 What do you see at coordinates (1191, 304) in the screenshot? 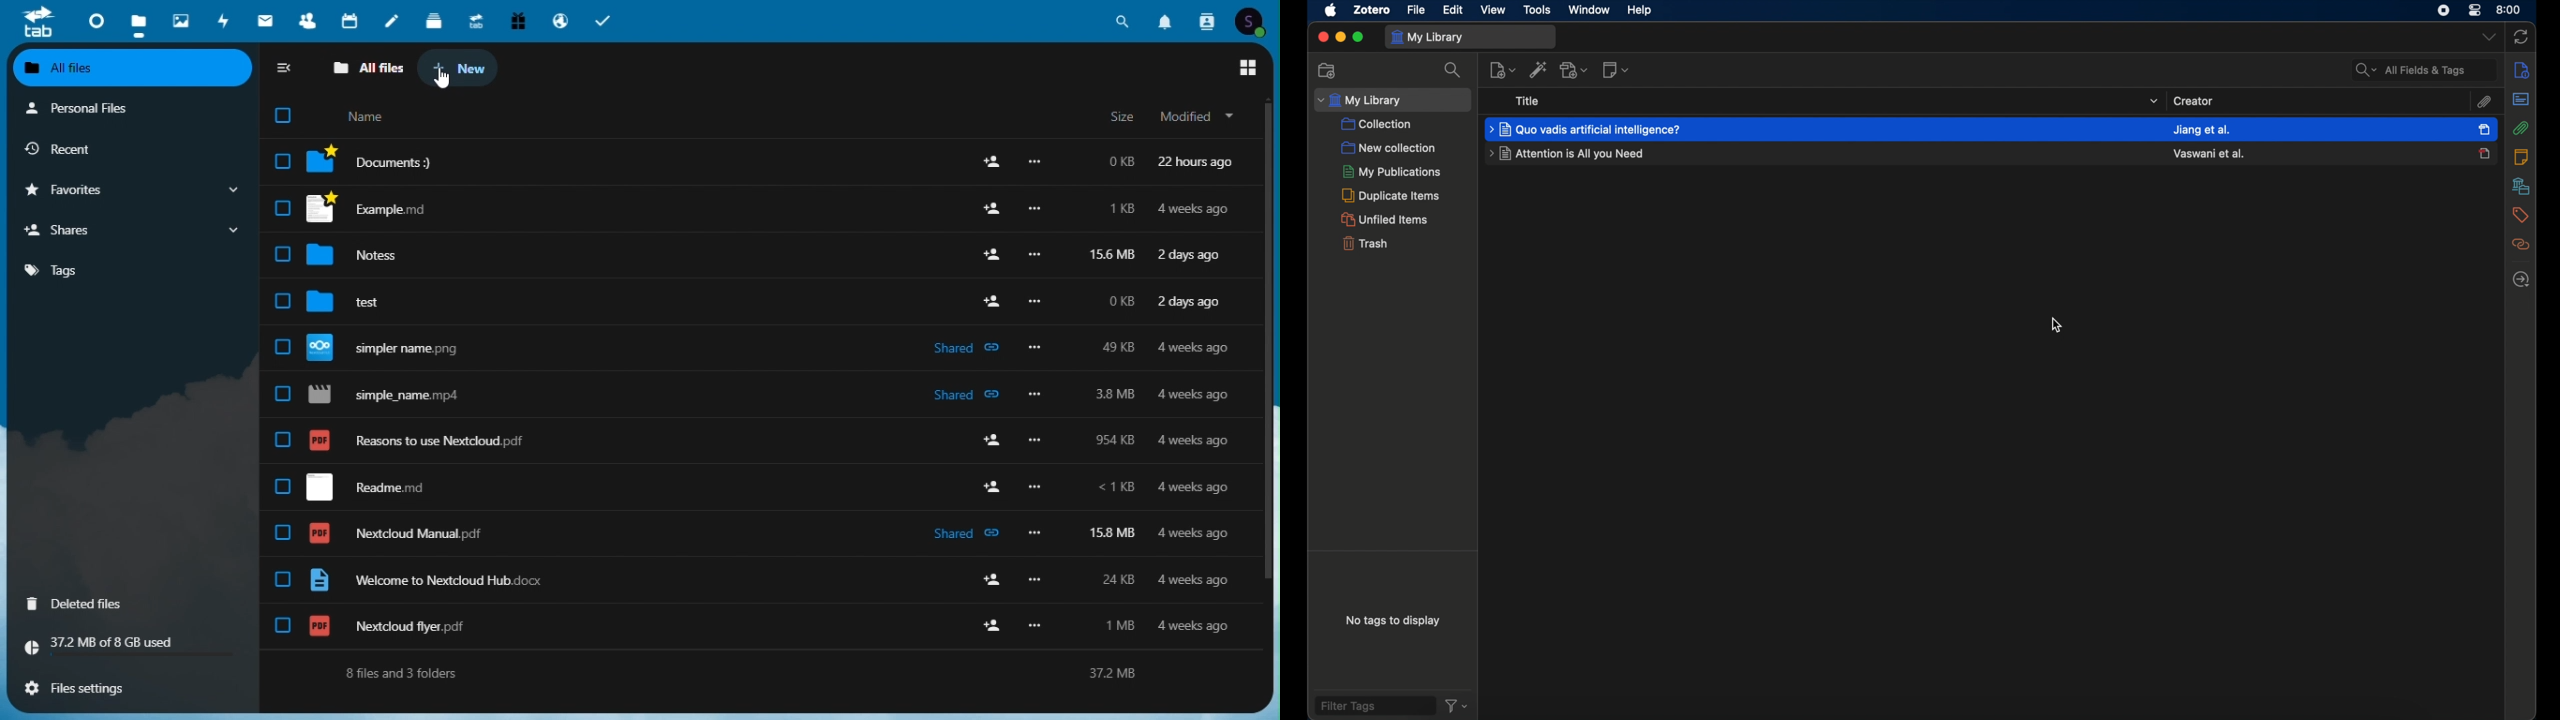
I see `2 days ago` at bounding box center [1191, 304].